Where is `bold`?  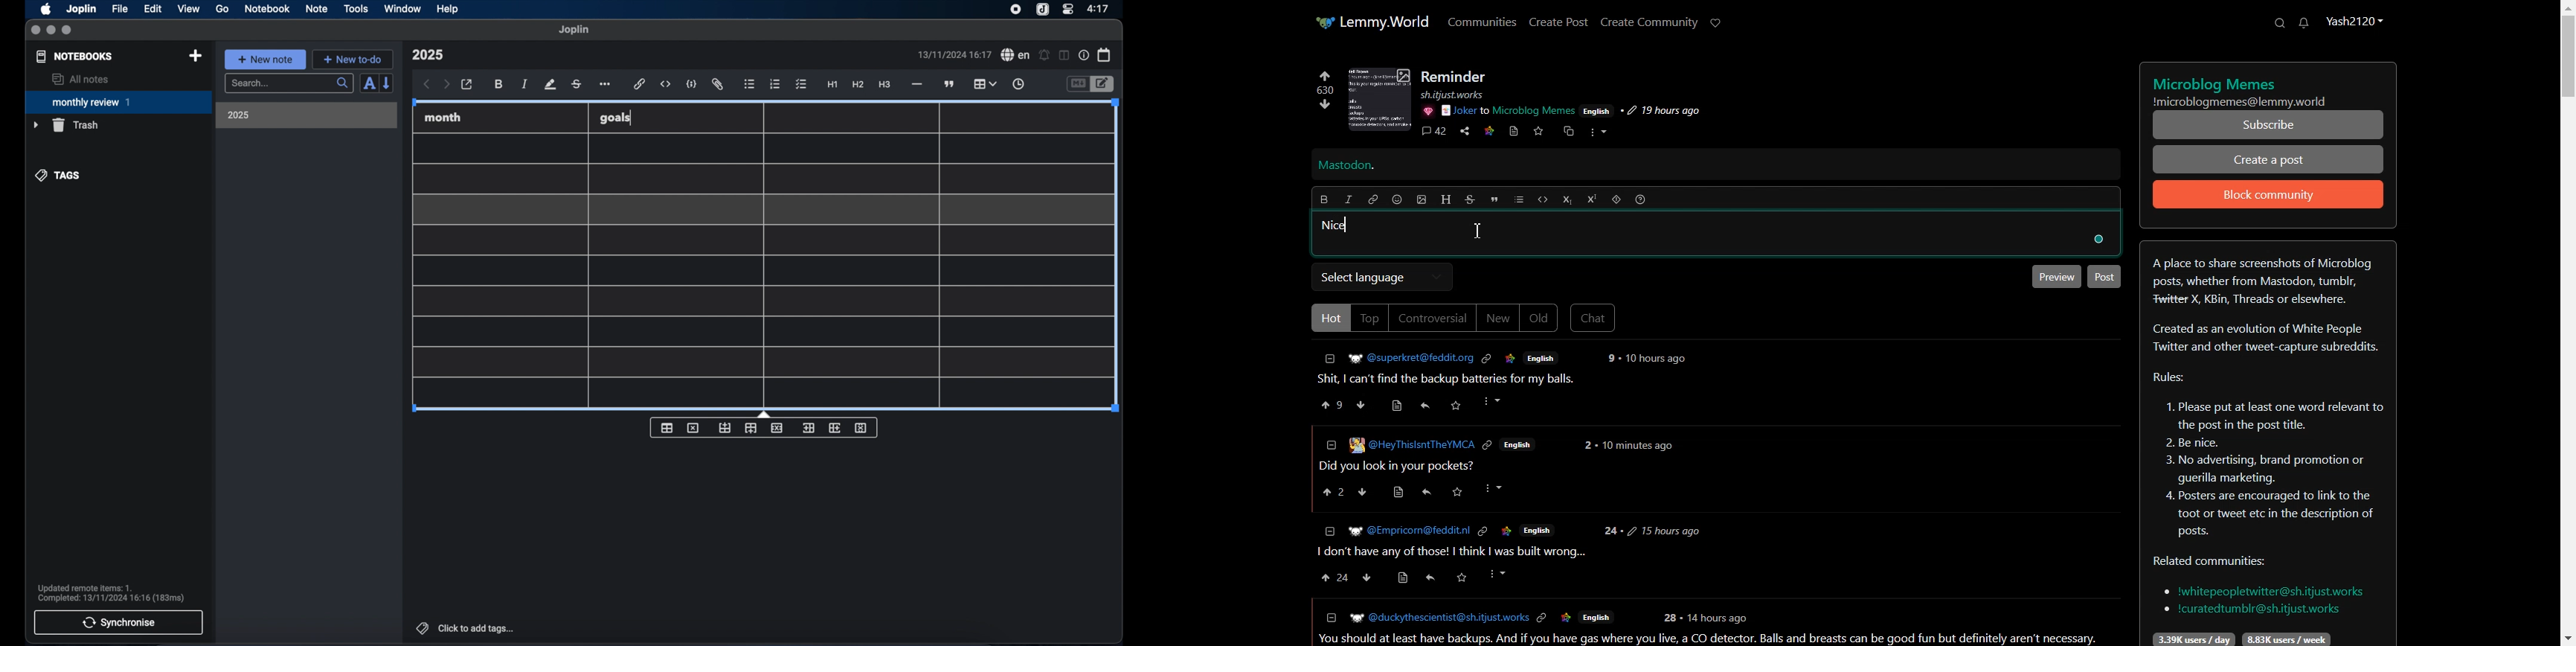 bold is located at coordinates (500, 84).